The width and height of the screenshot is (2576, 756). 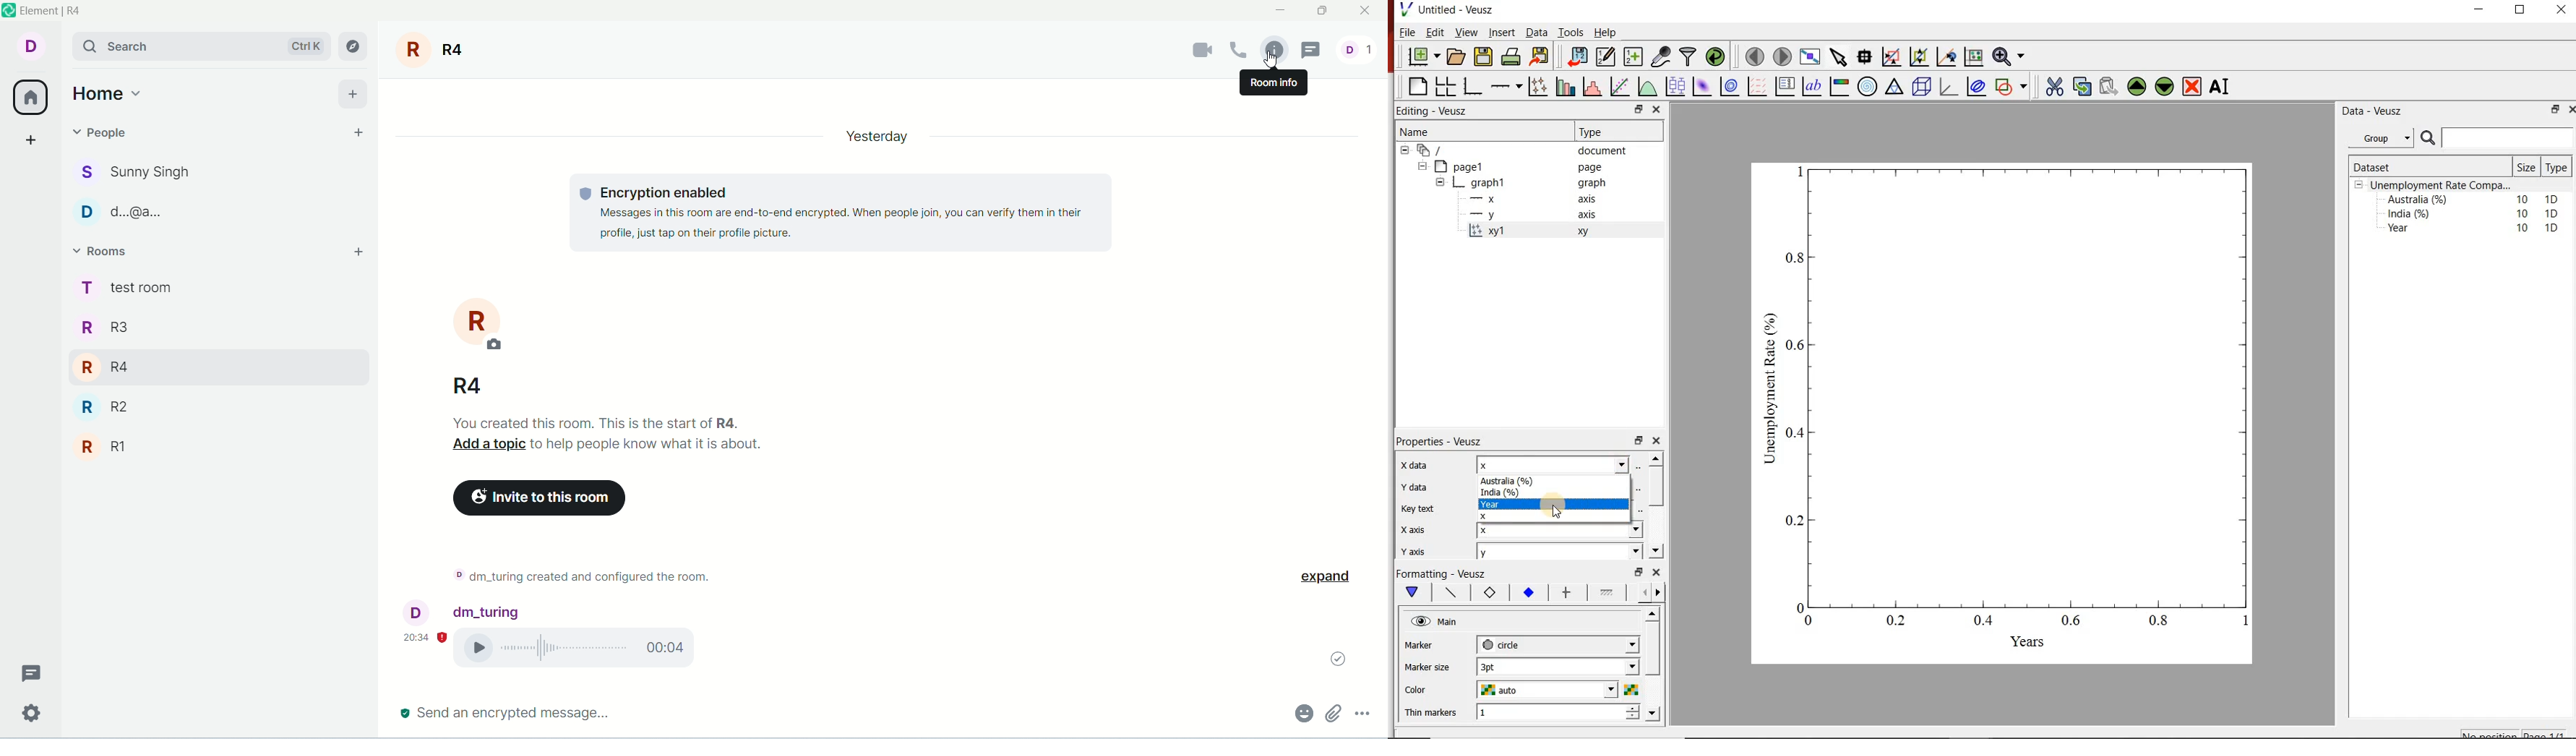 I want to click on xy 1 xy, so click(x=1554, y=231).